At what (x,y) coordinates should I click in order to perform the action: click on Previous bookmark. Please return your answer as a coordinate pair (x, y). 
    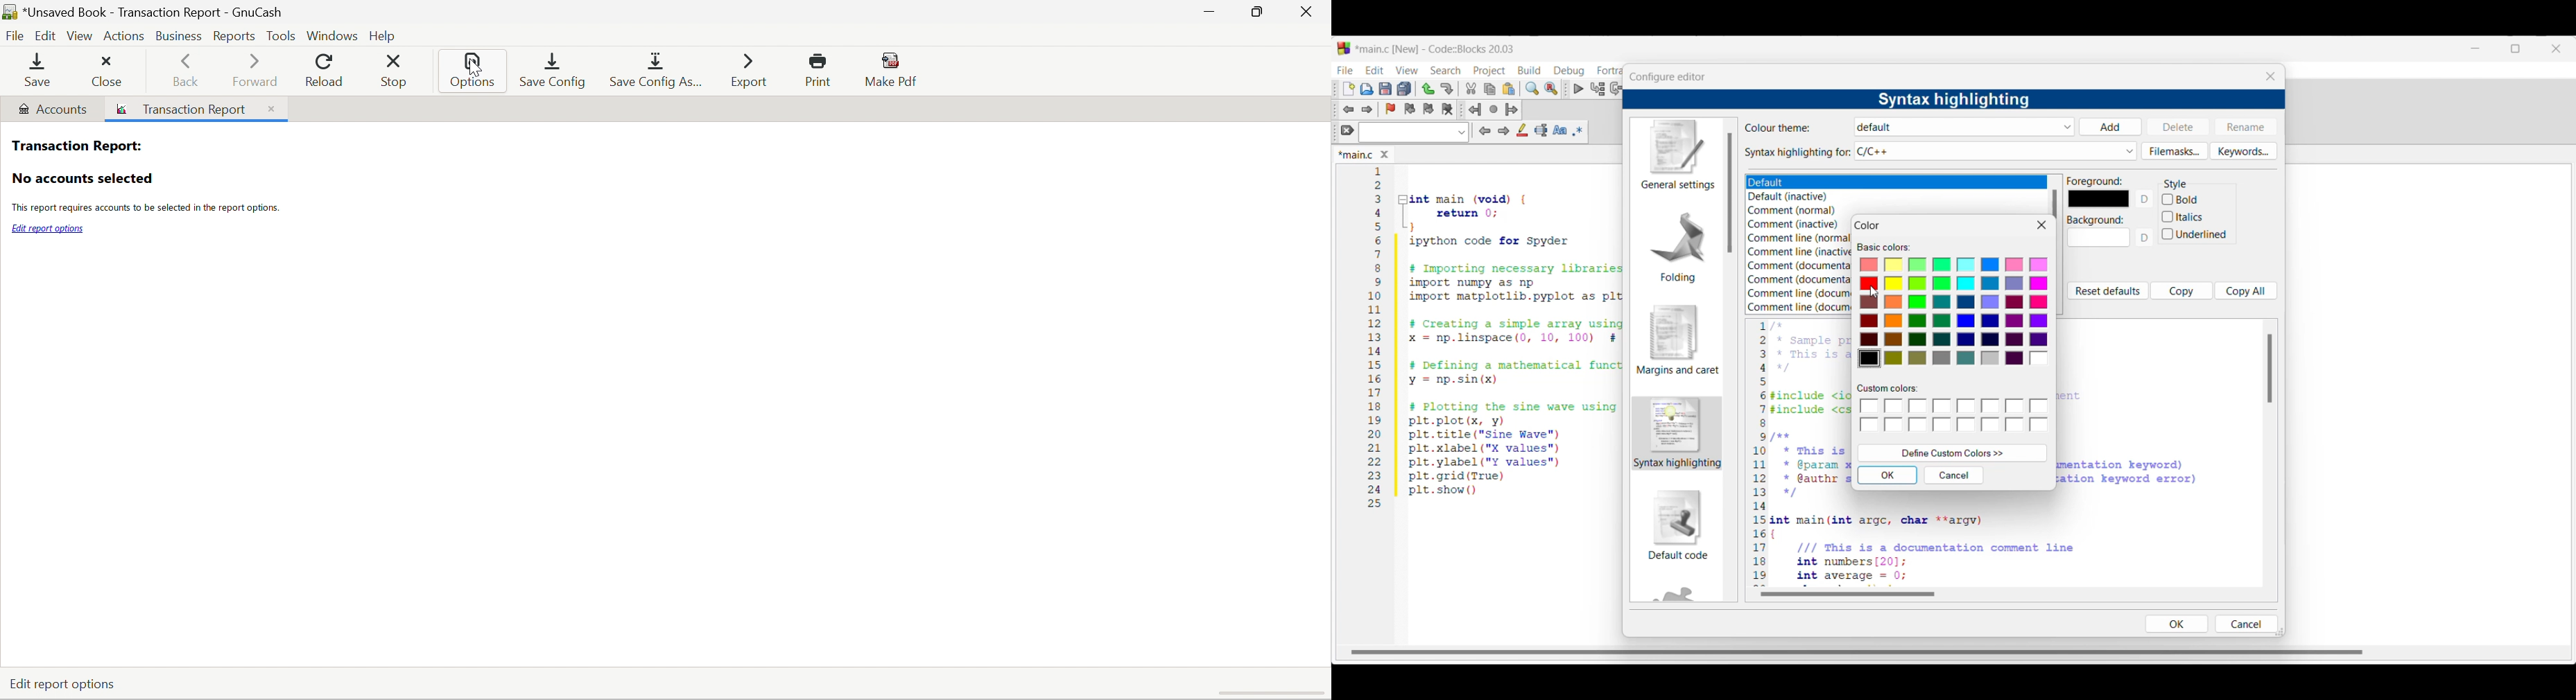
    Looking at the image, I should click on (1409, 109).